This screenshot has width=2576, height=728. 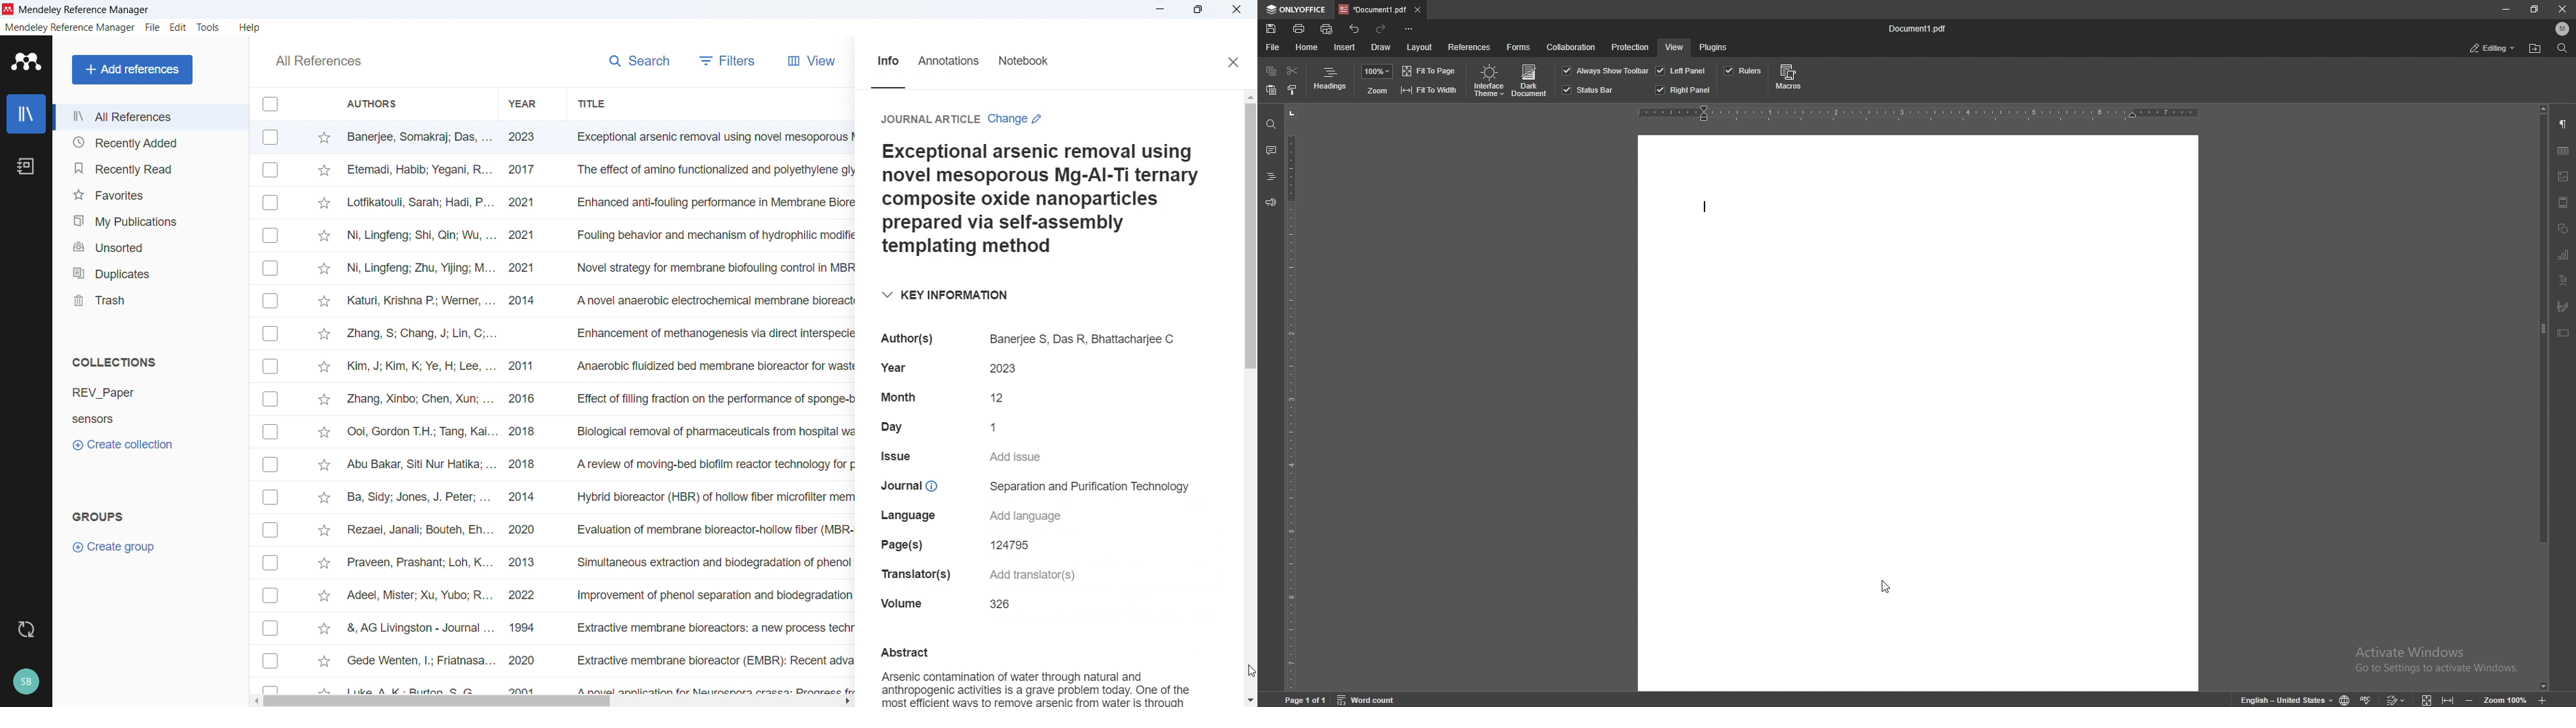 I want to click on insert, so click(x=1345, y=47).